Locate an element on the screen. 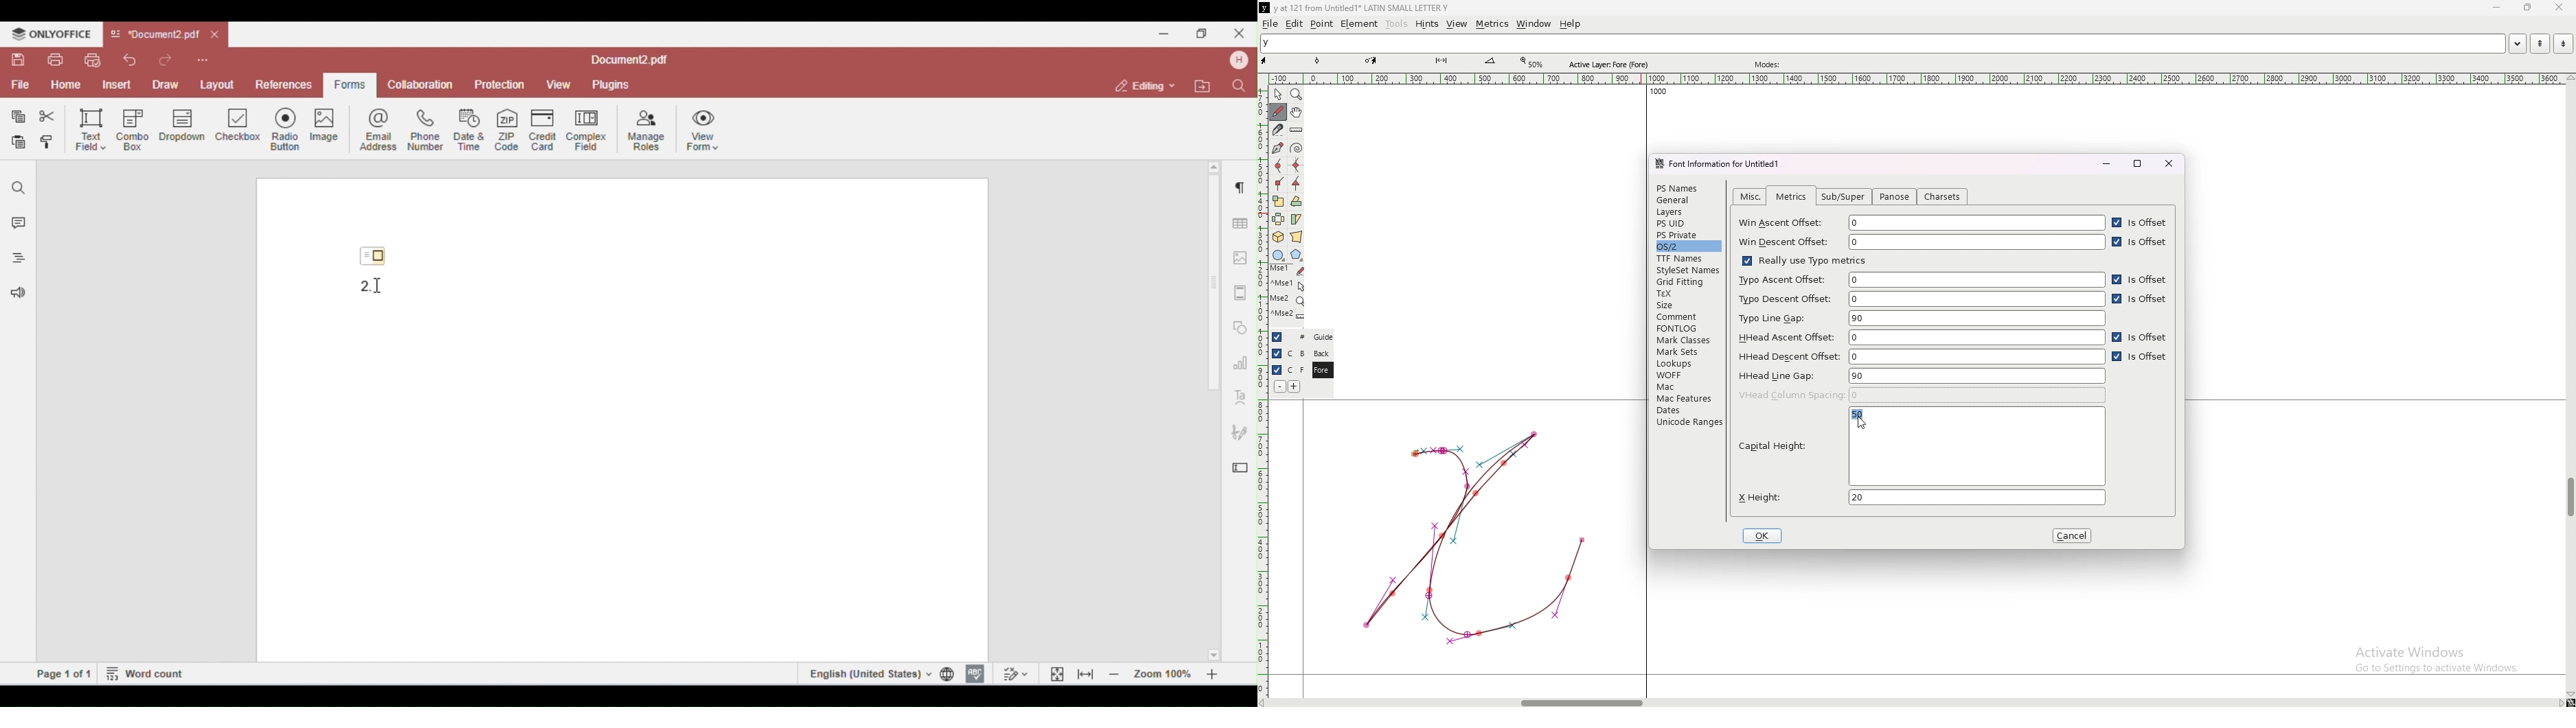  hide layer is located at coordinates (1277, 370).